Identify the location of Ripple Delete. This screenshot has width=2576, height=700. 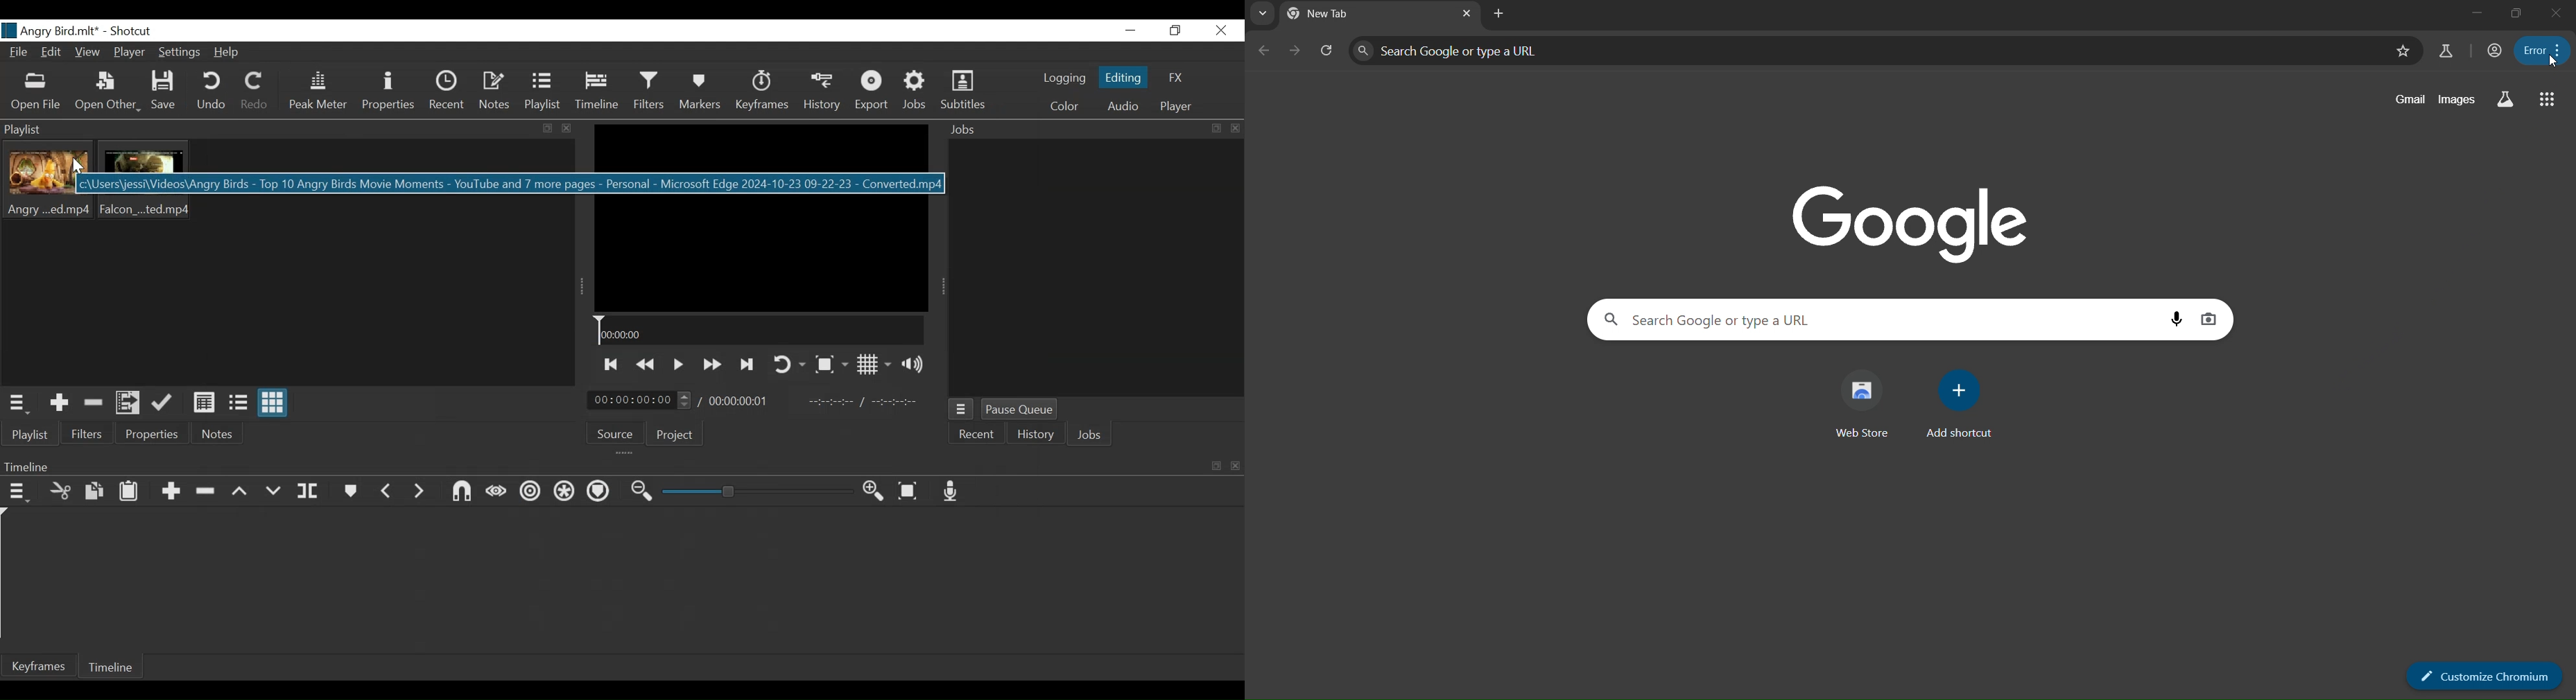
(208, 492).